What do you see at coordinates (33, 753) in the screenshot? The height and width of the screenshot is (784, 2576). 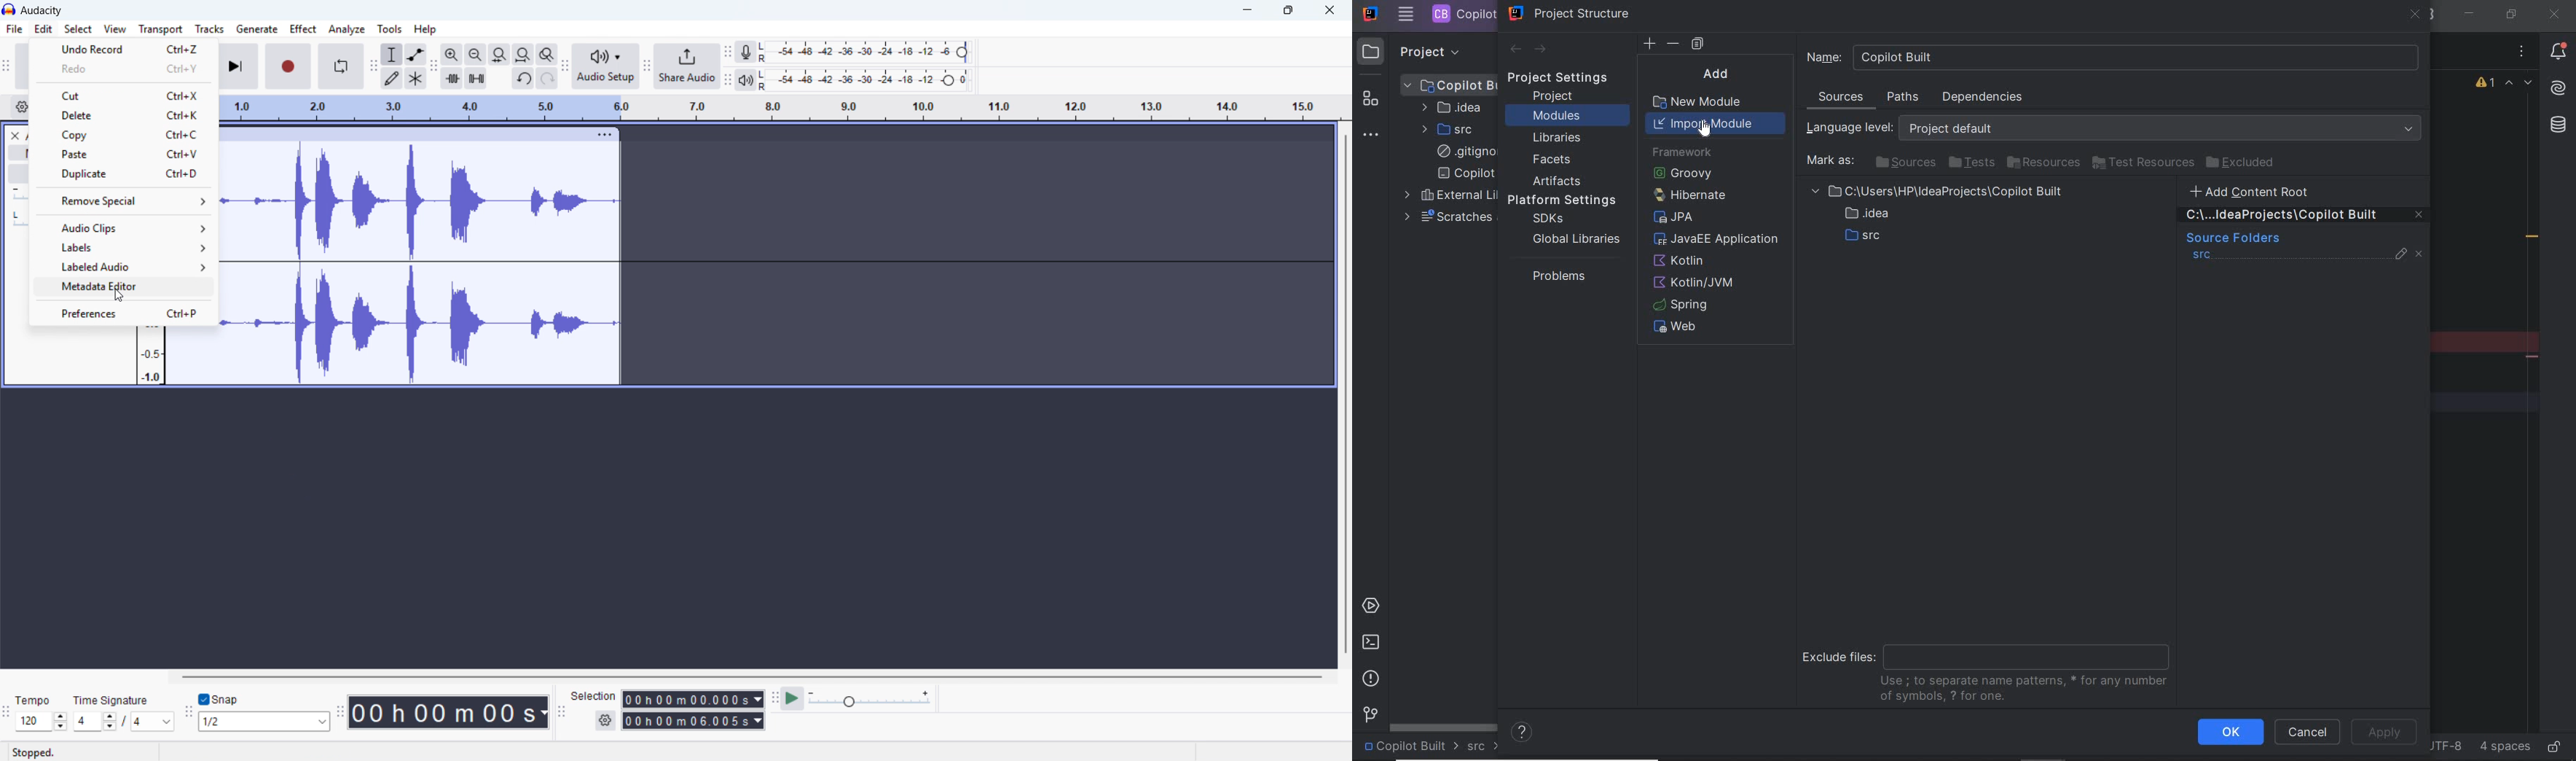 I see `status: stopped` at bounding box center [33, 753].